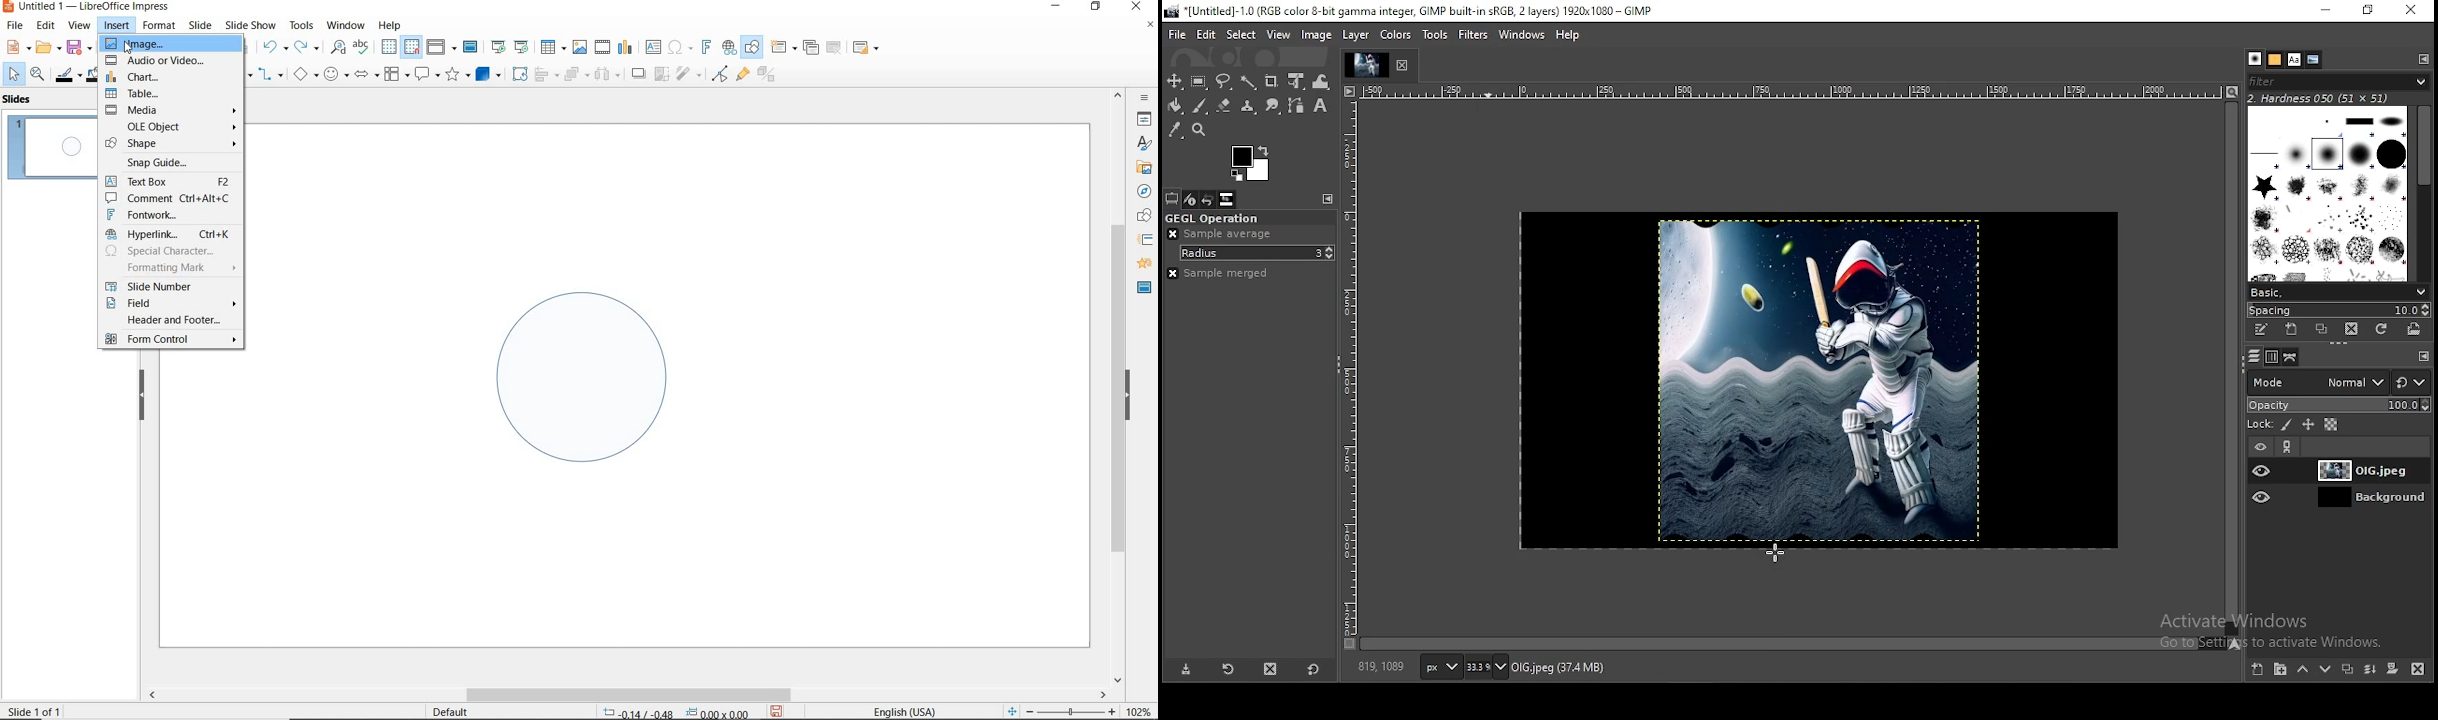  What do you see at coordinates (489, 74) in the screenshot?
I see `3d objects` at bounding box center [489, 74].